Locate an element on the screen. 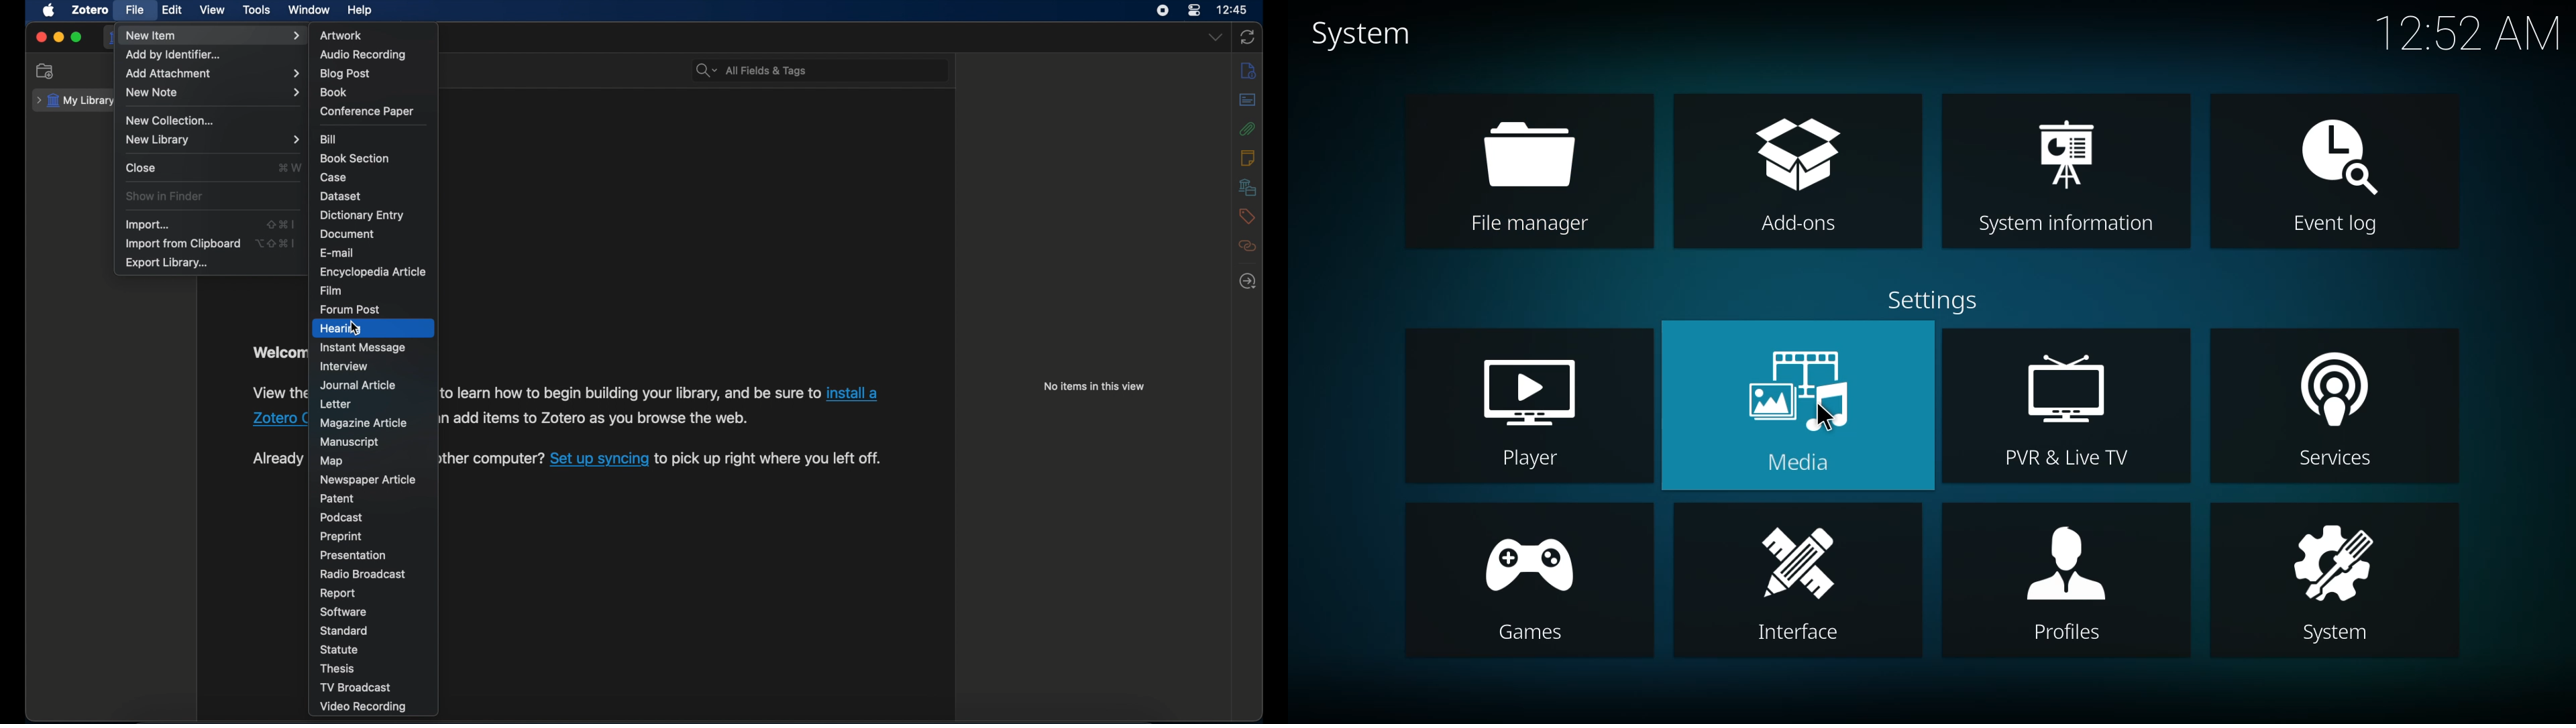 Image resolution: width=2576 pixels, height=728 pixels. hearing is located at coordinates (339, 328).